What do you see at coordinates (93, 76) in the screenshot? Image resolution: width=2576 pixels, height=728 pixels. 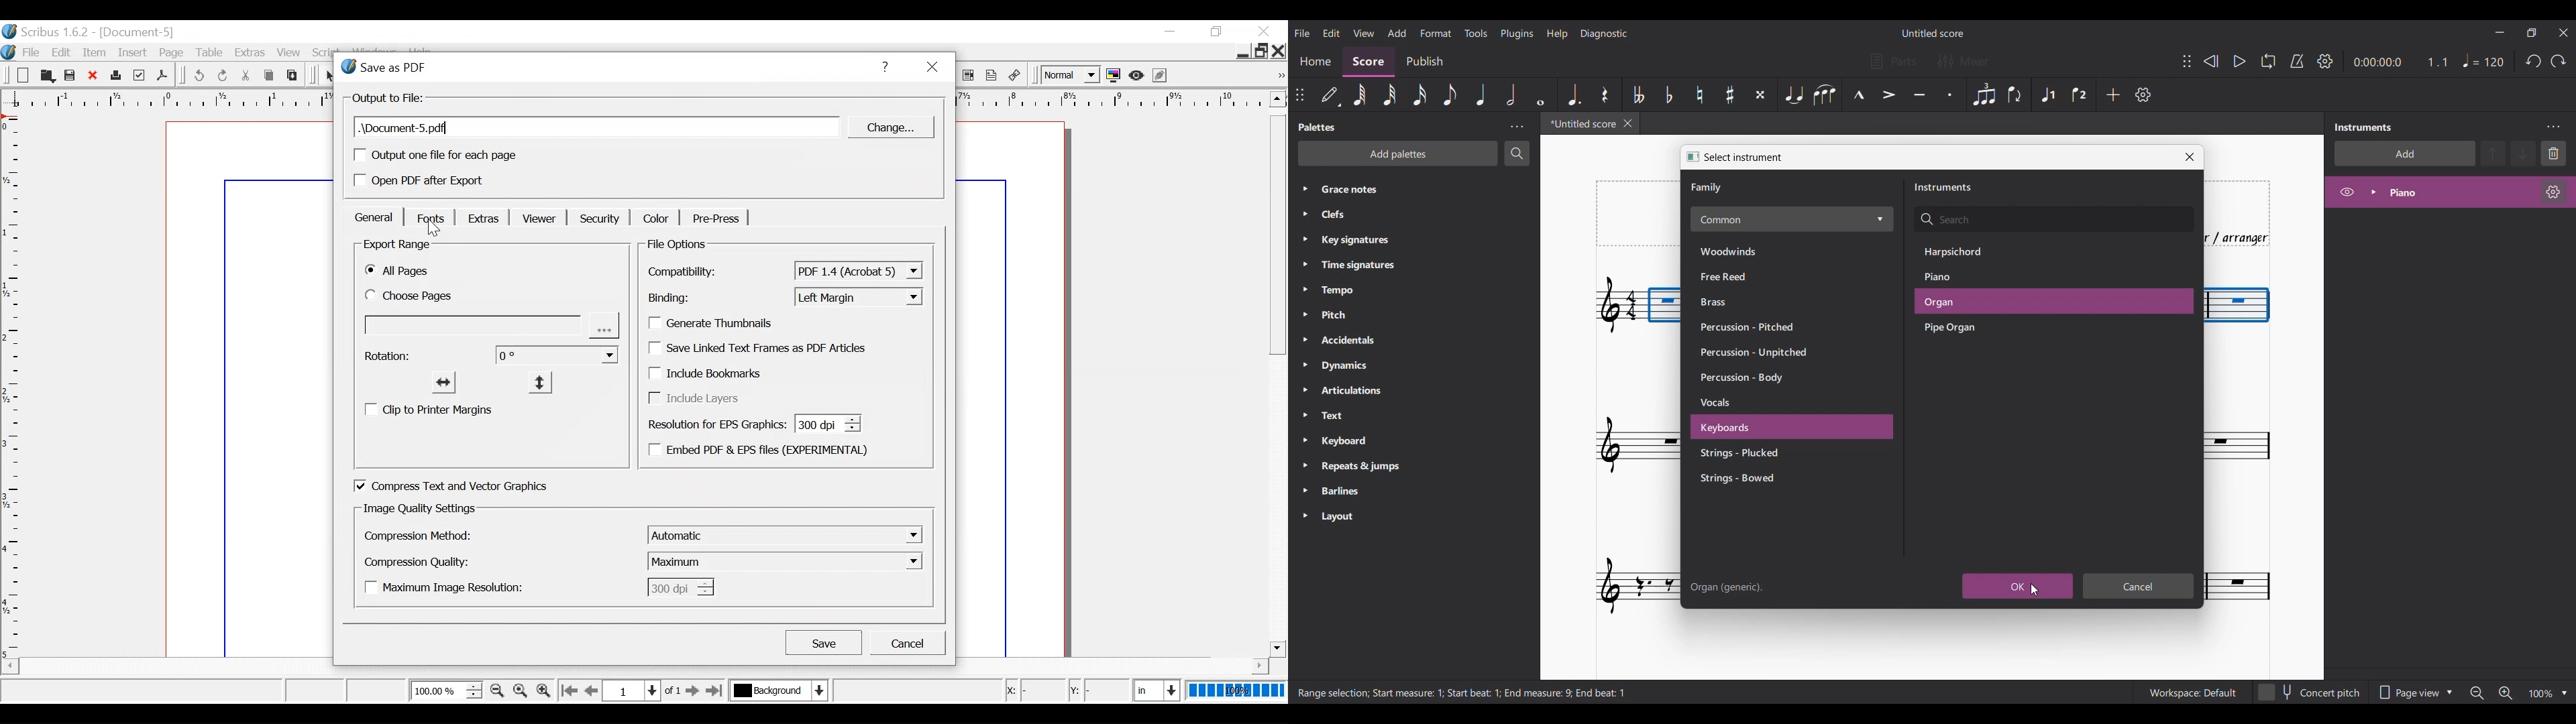 I see `Close` at bounding box center [93, 76].